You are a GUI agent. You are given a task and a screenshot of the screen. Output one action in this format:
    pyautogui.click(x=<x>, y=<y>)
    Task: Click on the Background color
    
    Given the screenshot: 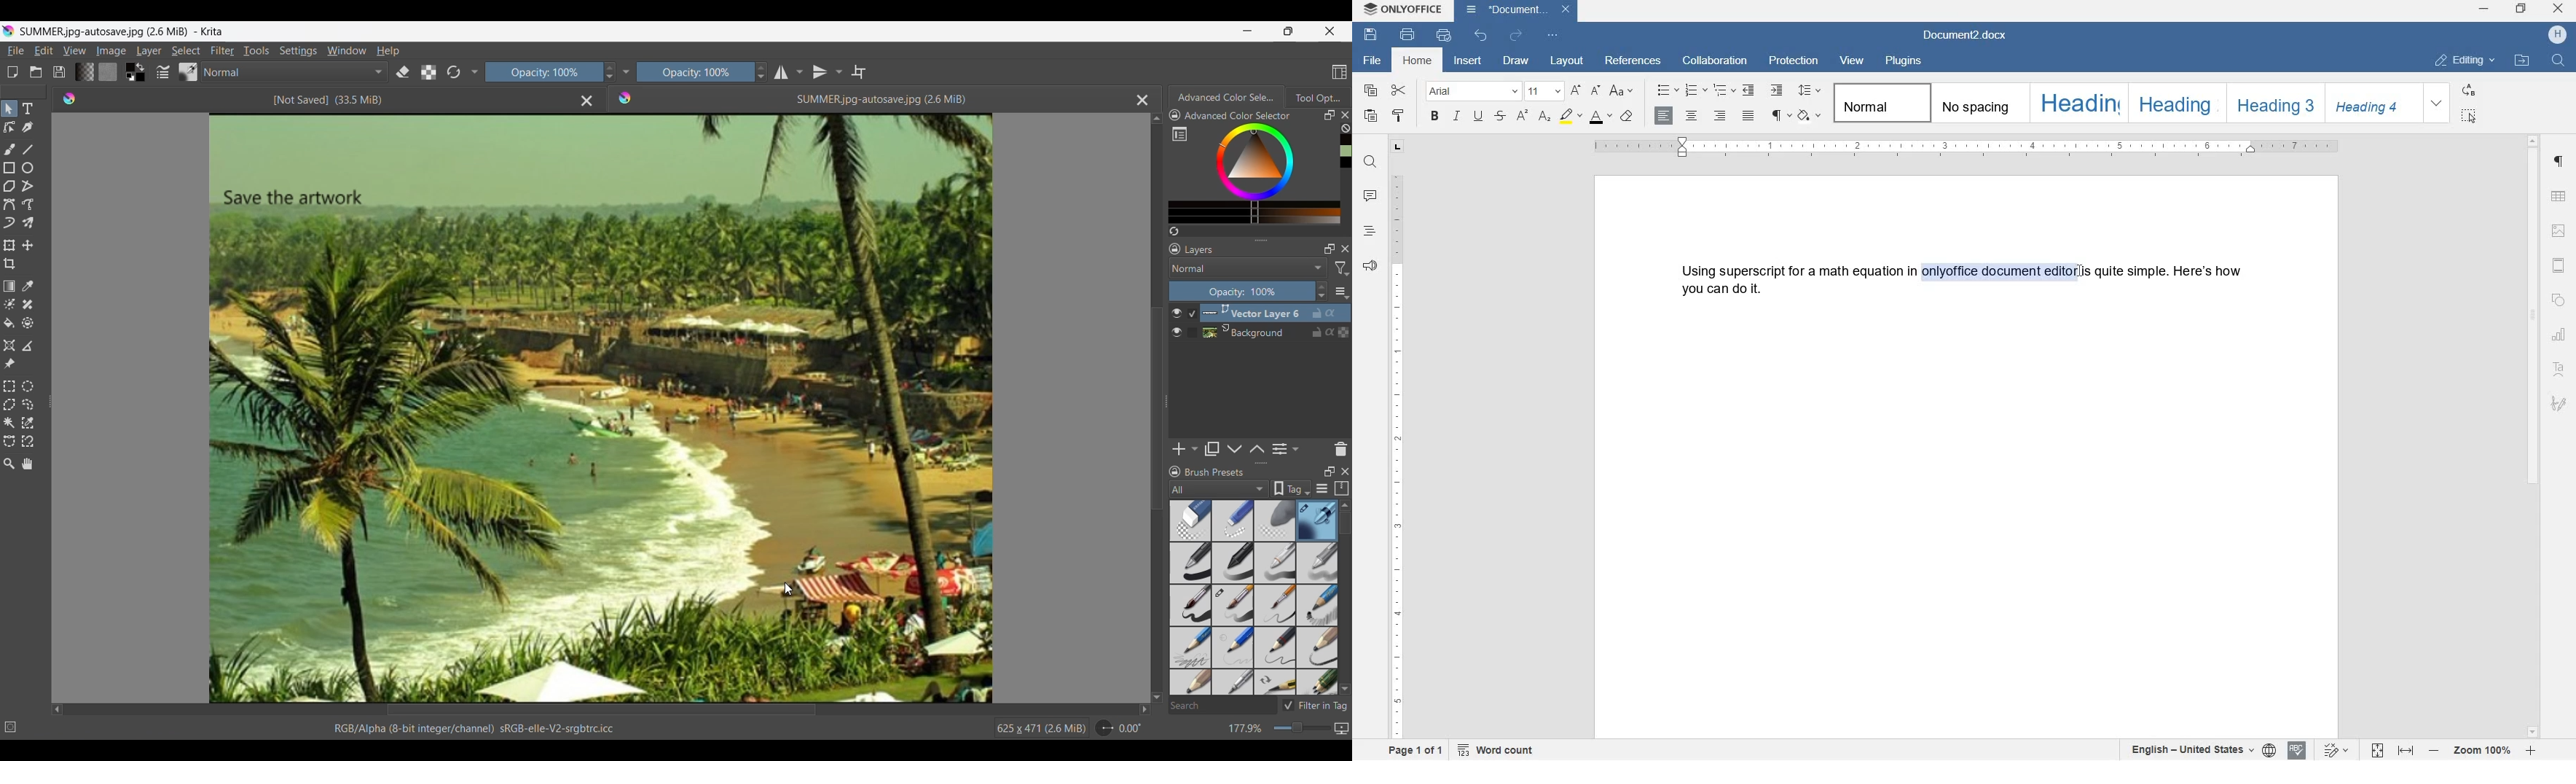 What is the action you would take?
    pyautogui.click(x=141, y=78)
    